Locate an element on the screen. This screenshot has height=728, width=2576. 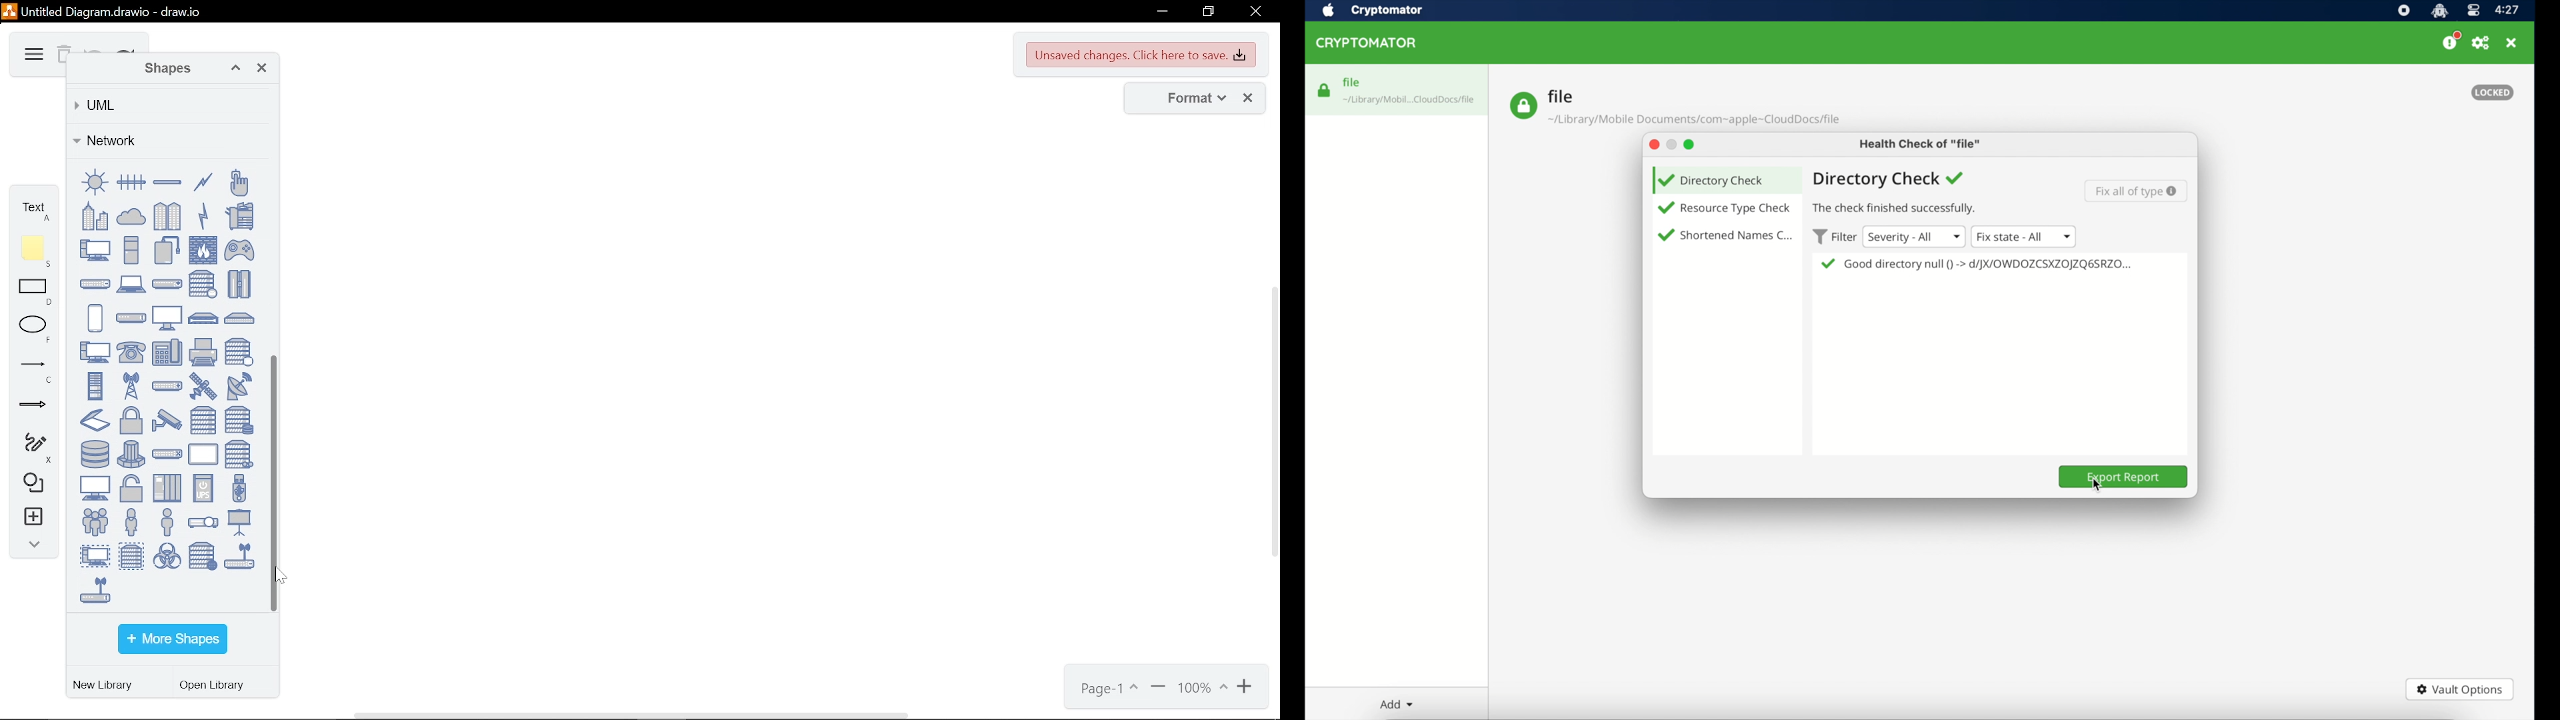
horizontal scroll bar is located at coordinates (634, 714).